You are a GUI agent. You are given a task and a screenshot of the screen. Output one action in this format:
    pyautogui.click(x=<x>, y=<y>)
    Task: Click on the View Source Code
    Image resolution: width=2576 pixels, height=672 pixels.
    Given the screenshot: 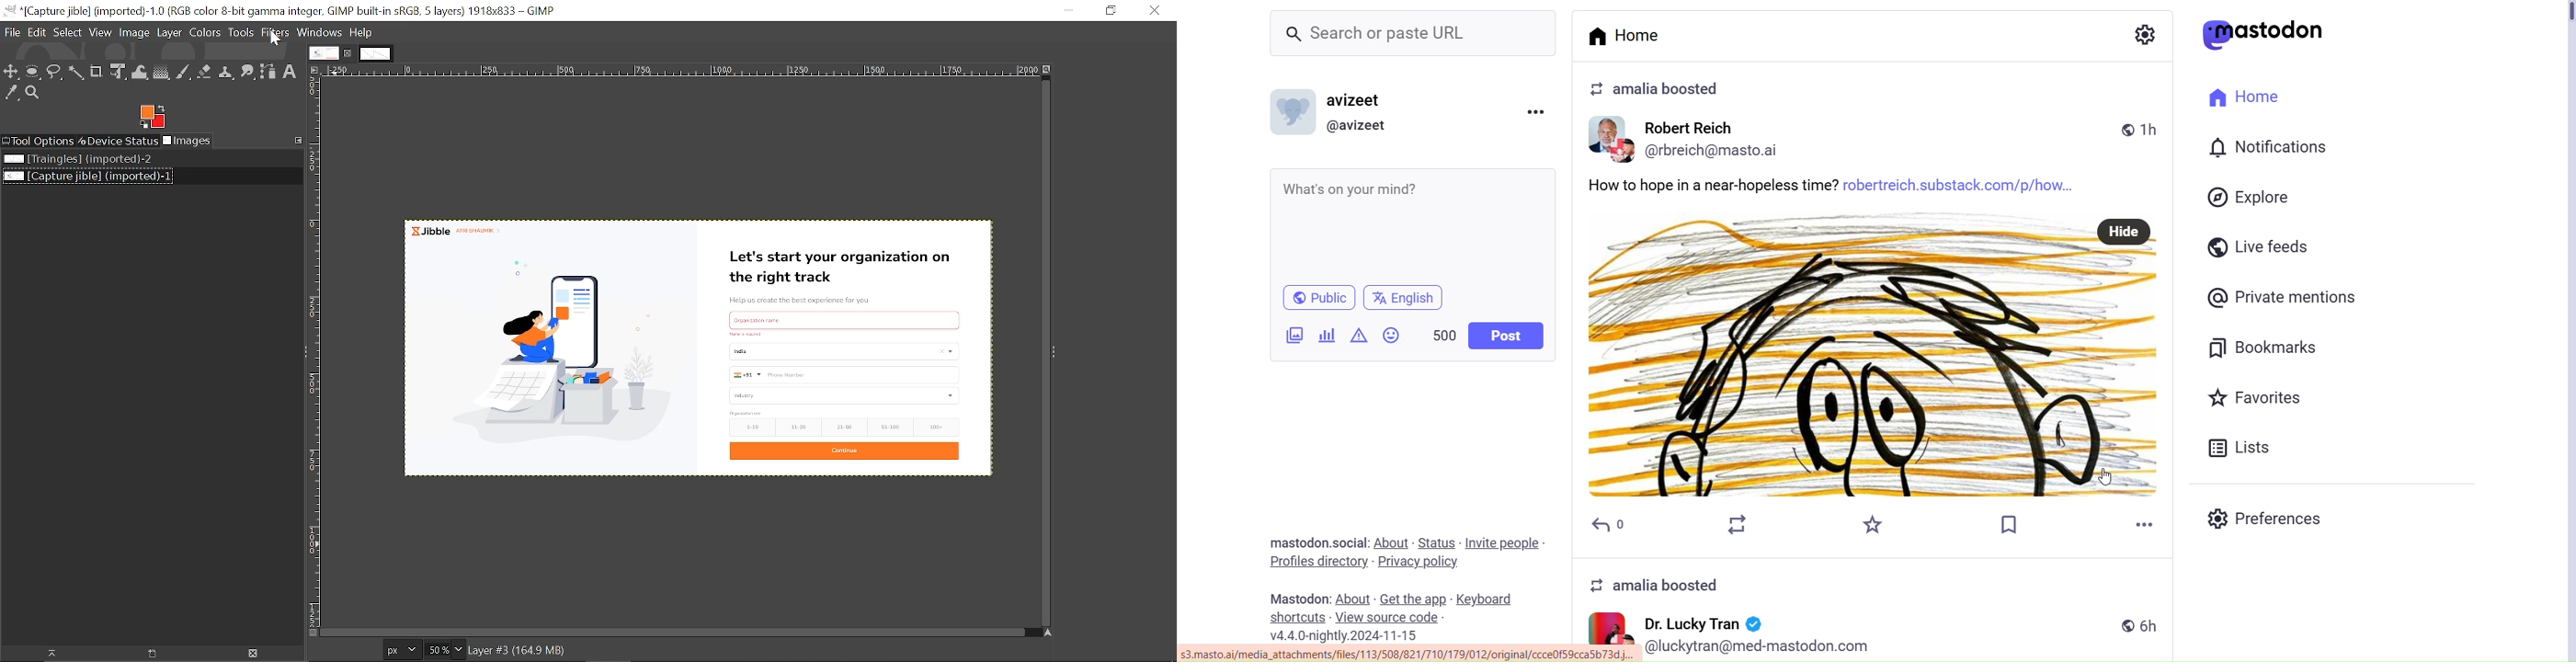 What is the action you would take?
    pyautogui.click(x=1388, y=618)
    